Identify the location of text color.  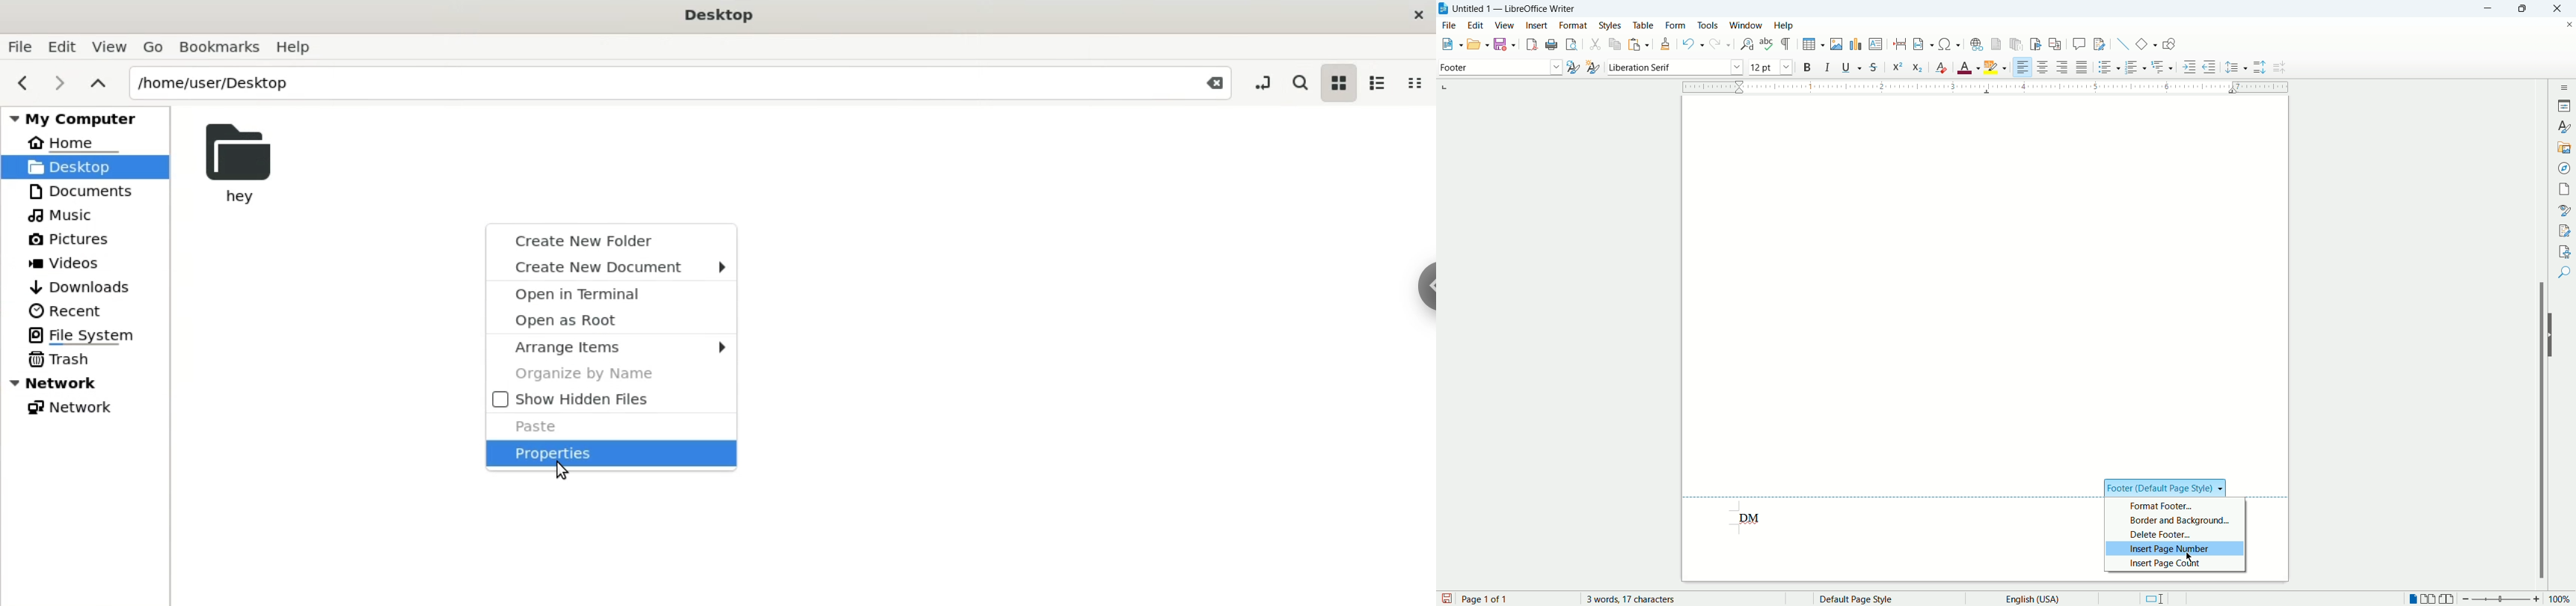
(1970, 67).